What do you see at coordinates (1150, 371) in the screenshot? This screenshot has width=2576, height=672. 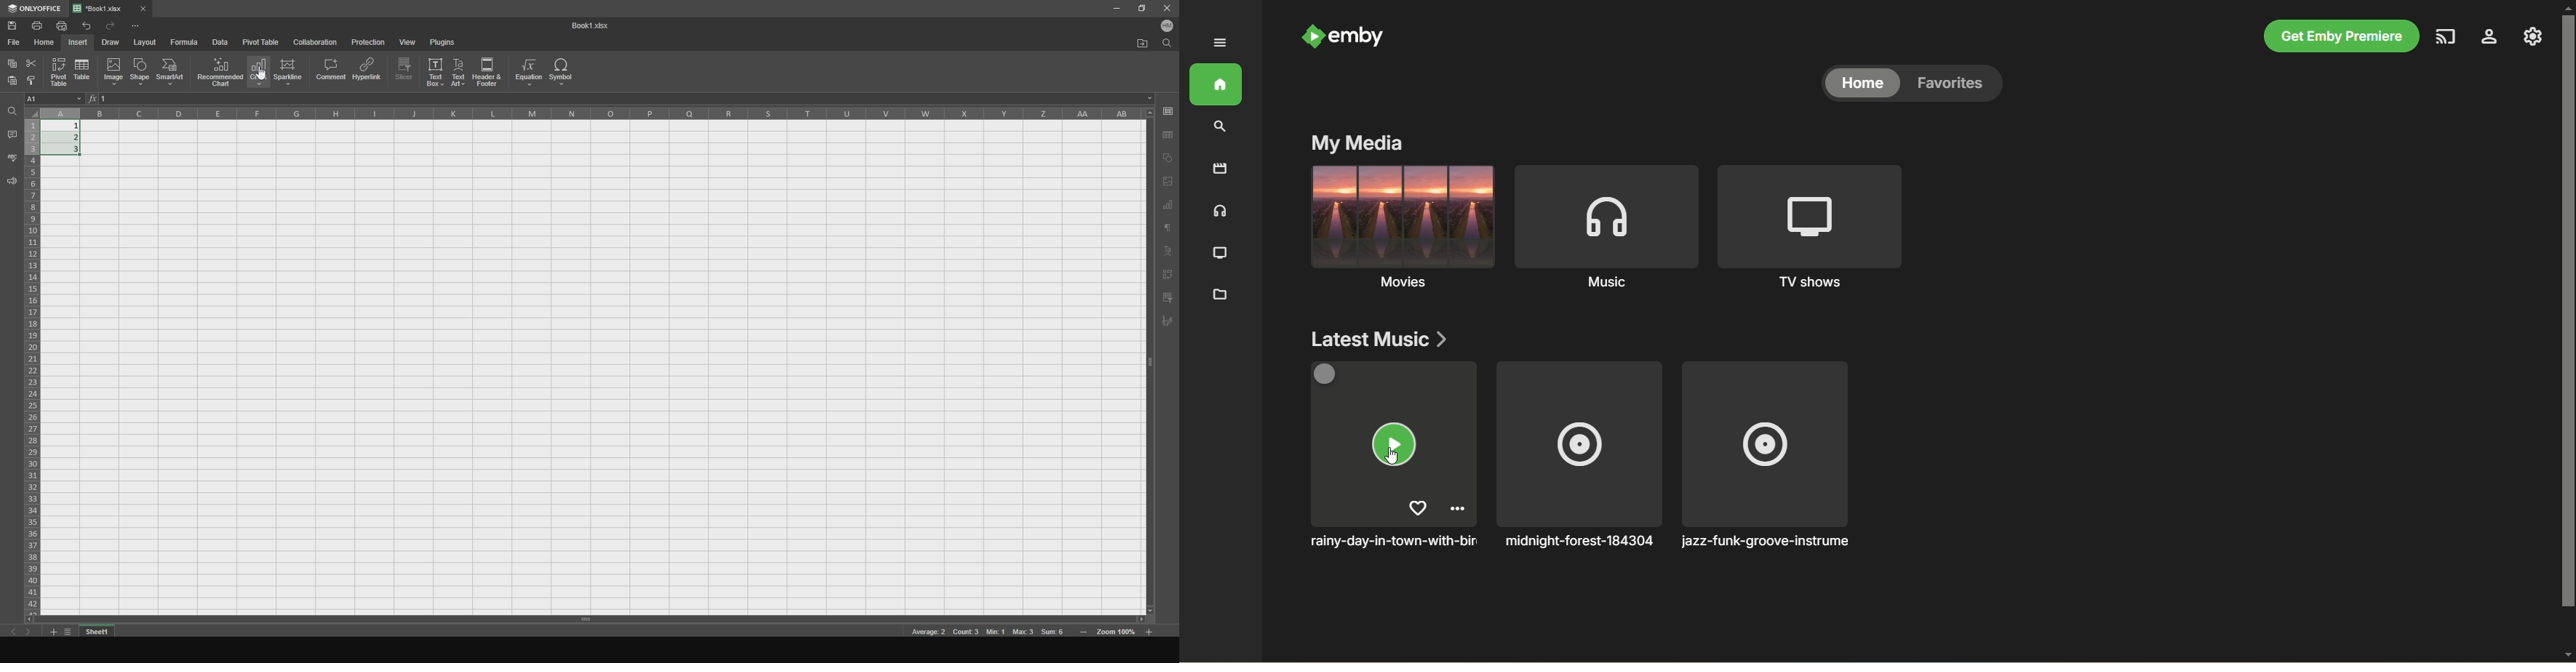 I see `vertical slider` at bounding box center [1150, 371].